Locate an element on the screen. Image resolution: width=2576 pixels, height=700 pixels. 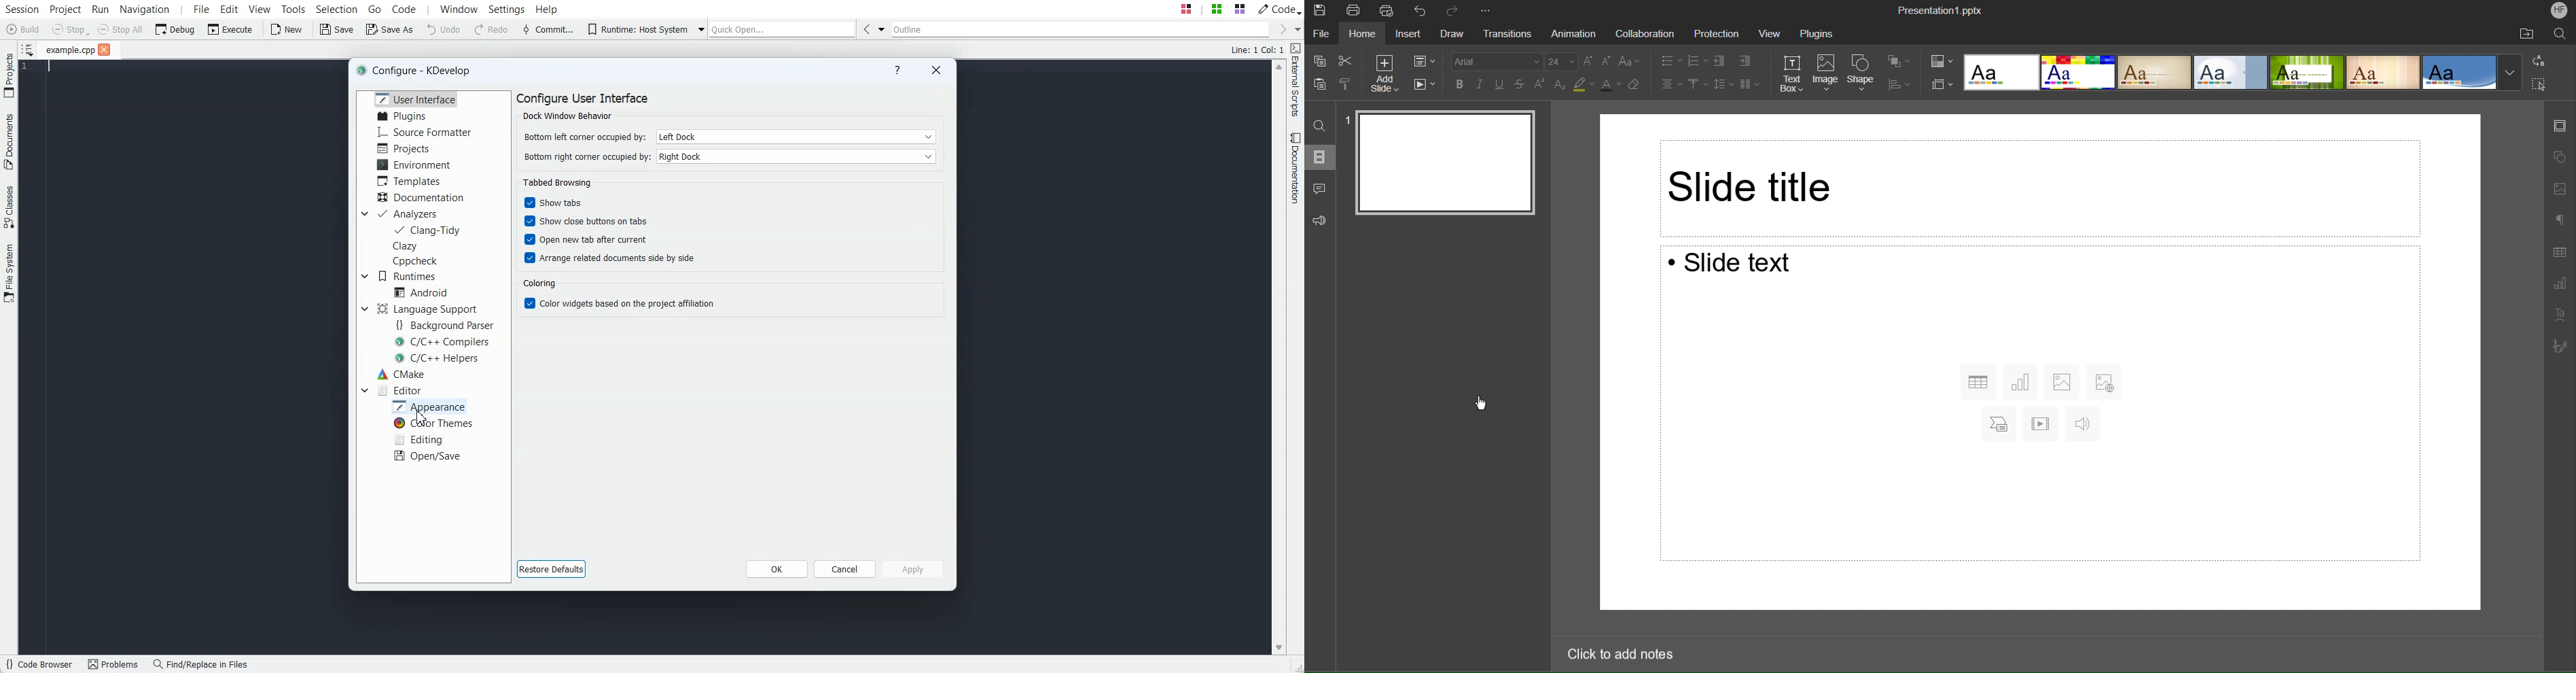
Analyzers is located at coordinates (407, 213).